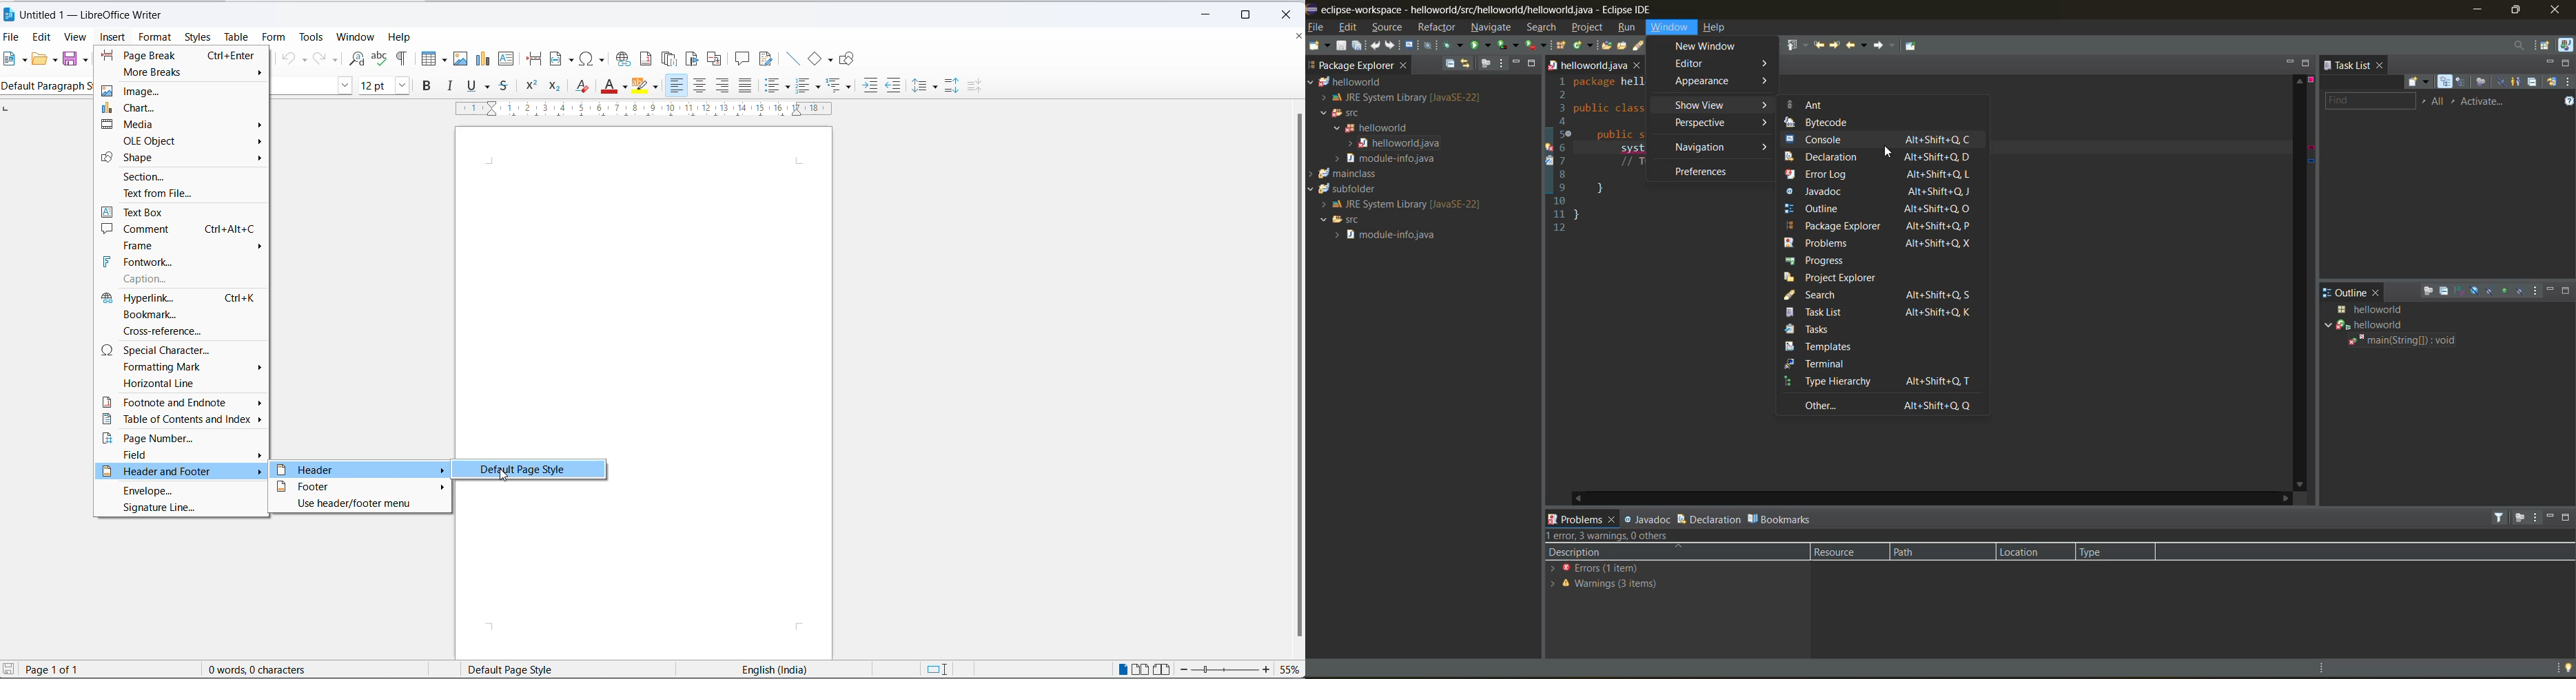  I want to click on LibreOffice Icon, so click(10, 14).